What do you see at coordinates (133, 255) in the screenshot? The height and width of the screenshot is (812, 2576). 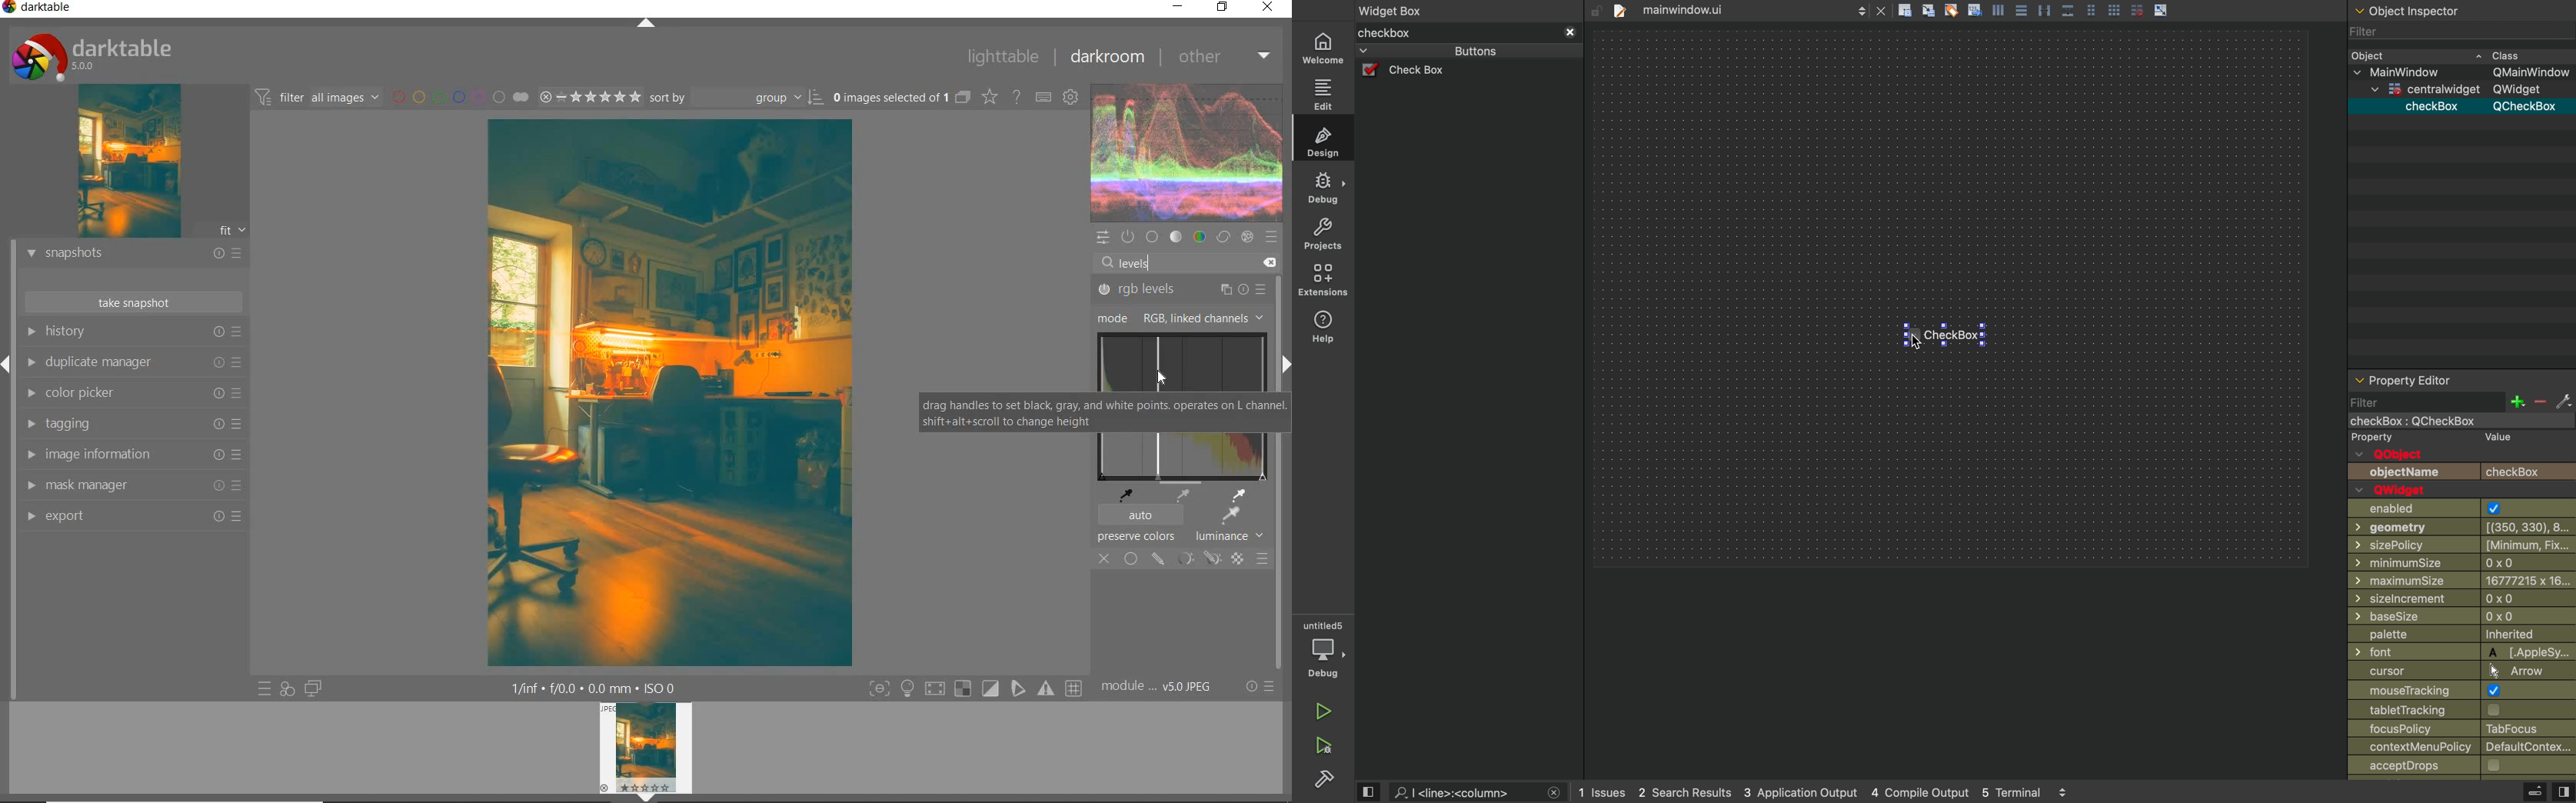 I see `snapshots` at bounding box center [133, 255].